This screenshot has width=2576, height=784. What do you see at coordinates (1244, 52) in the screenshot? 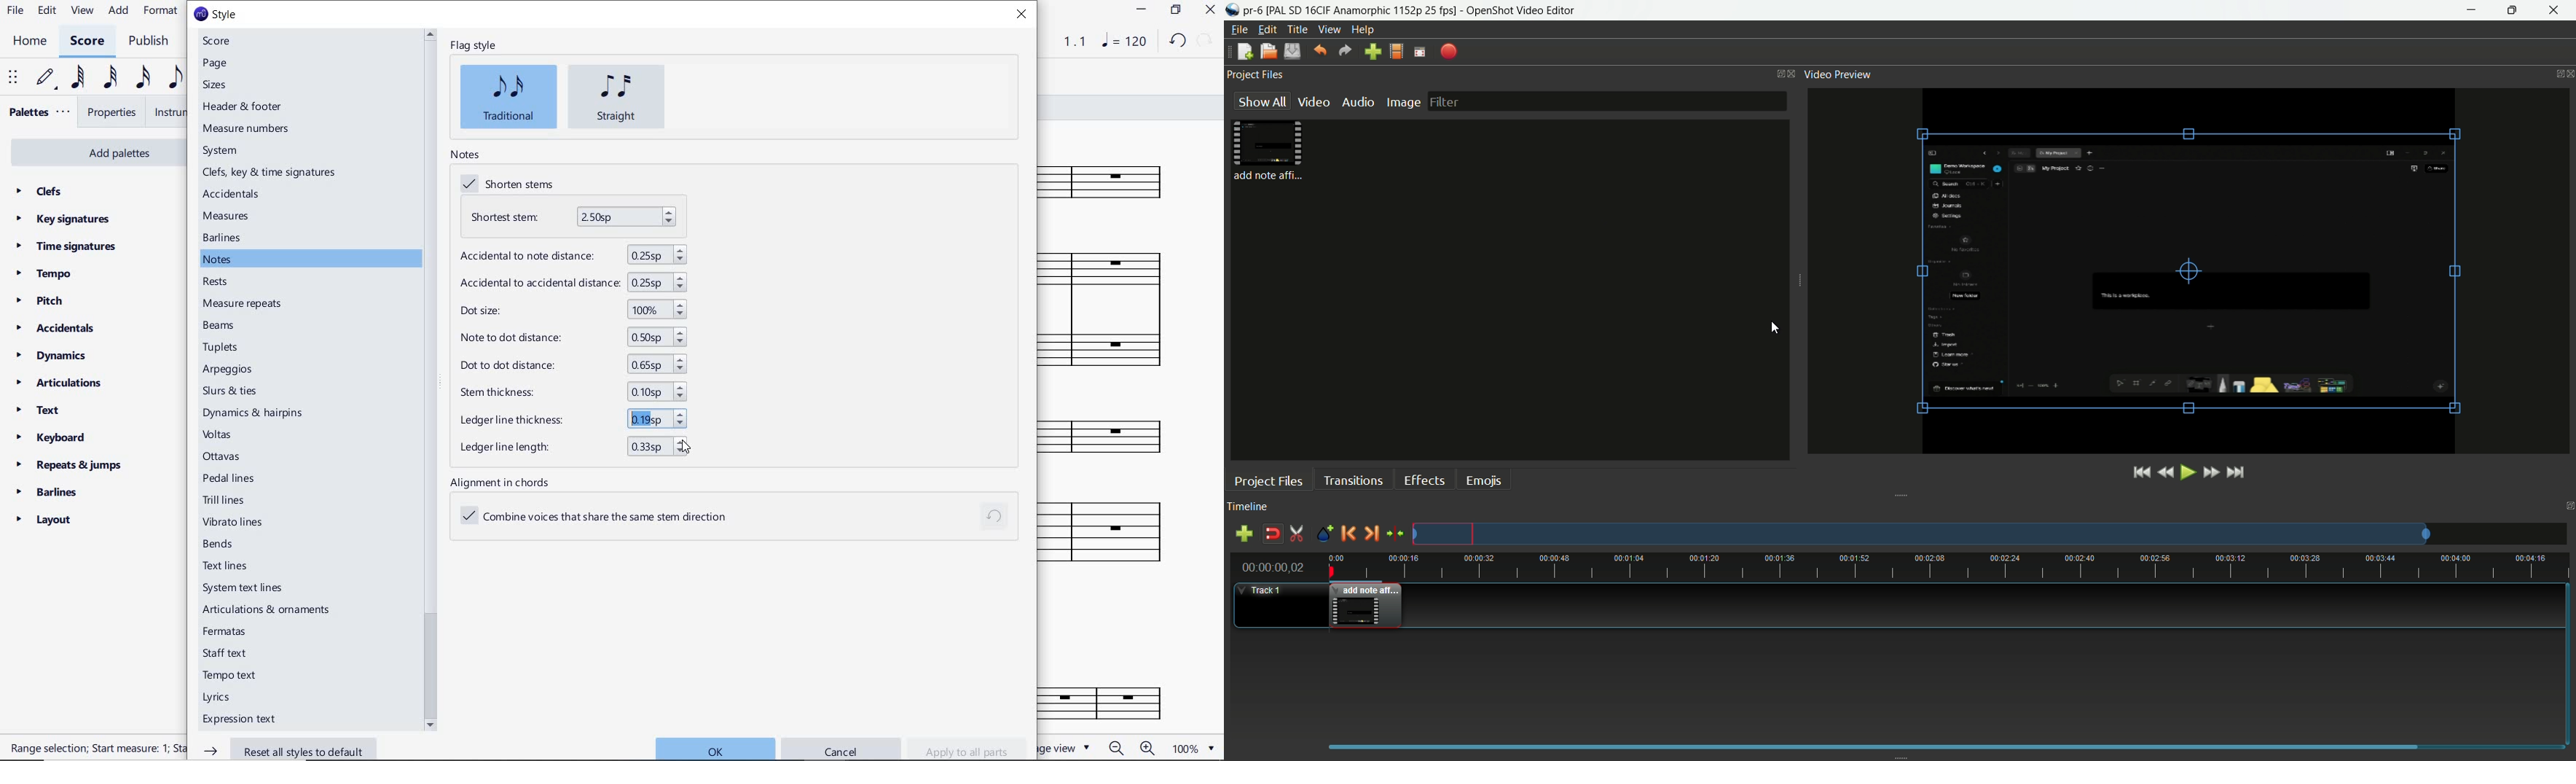
I see `new file` at bounding box center [1244, 52].